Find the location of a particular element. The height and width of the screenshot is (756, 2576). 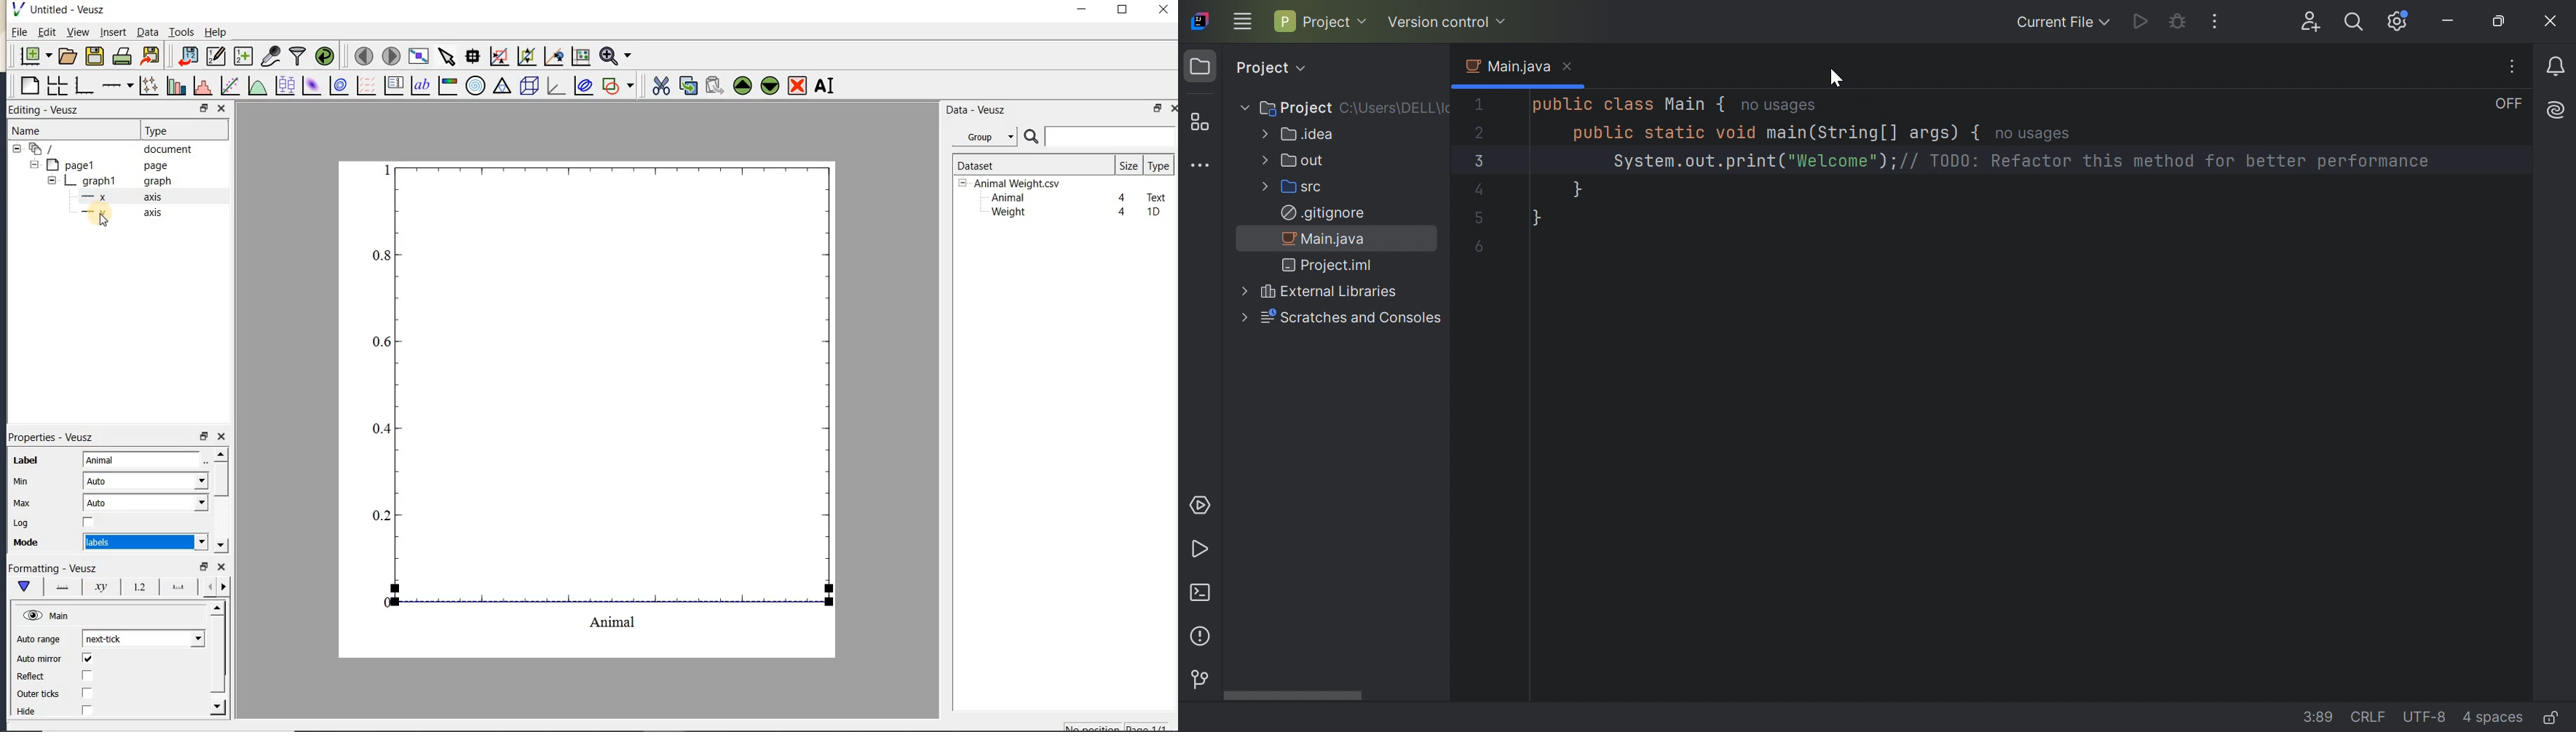

3 is located at coordinates (1476, 161).